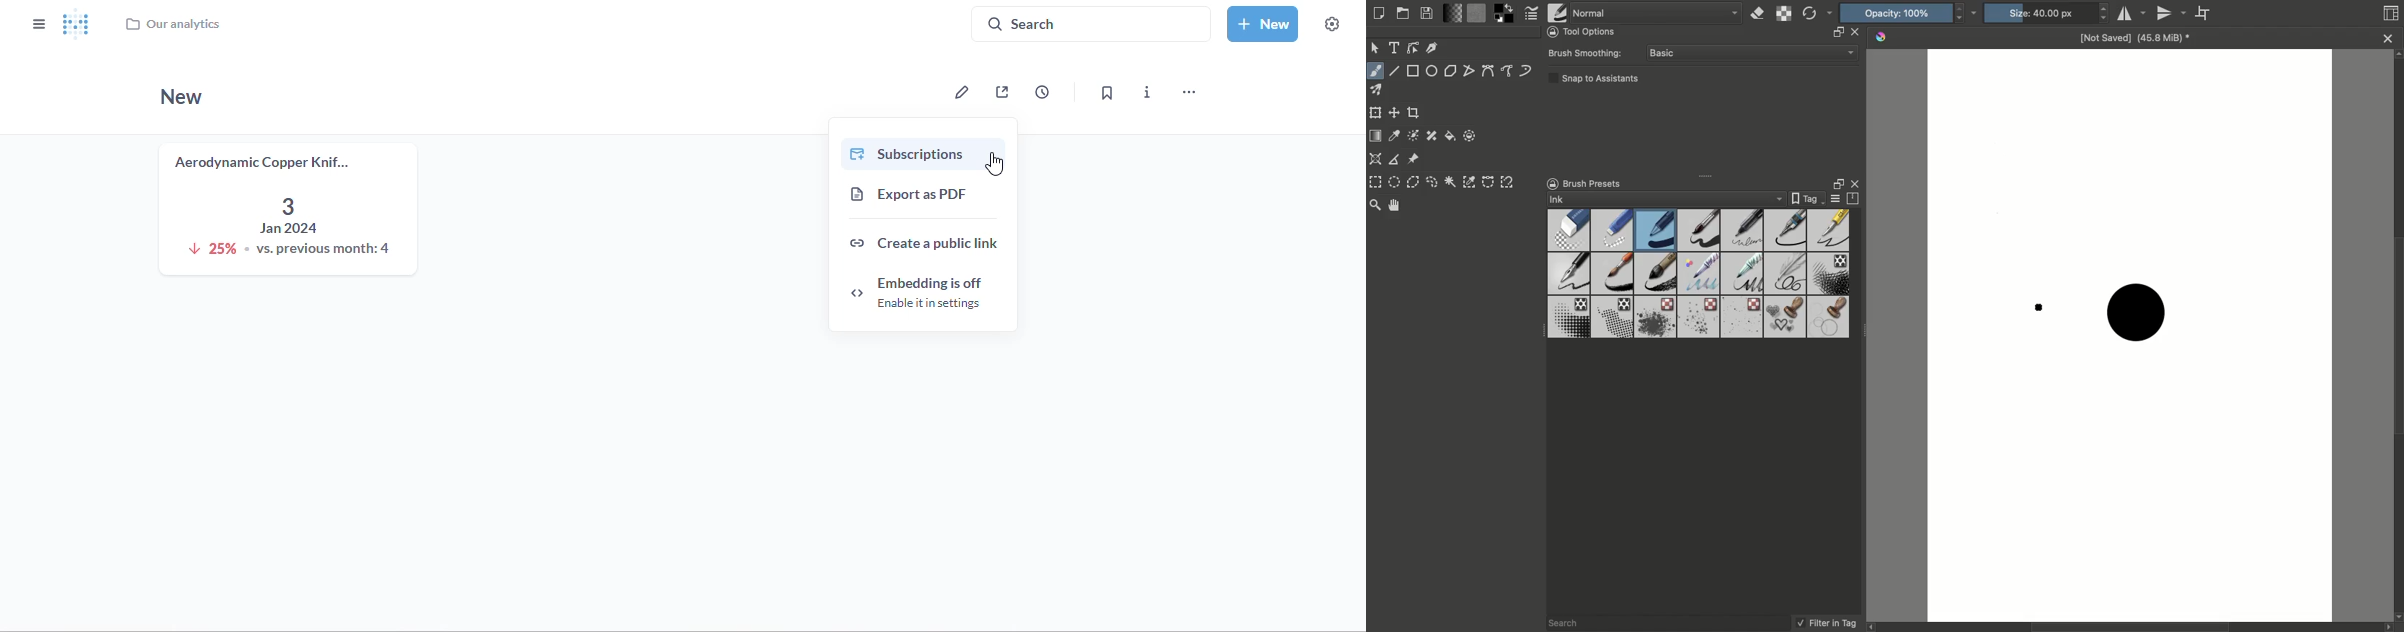 Image resolution: width=2408 pixels, height=644 pixels. What do you see at coordinates (2038, 306) in the screenshot?
I see `brush cursor` at bounding box center [2038, 306].